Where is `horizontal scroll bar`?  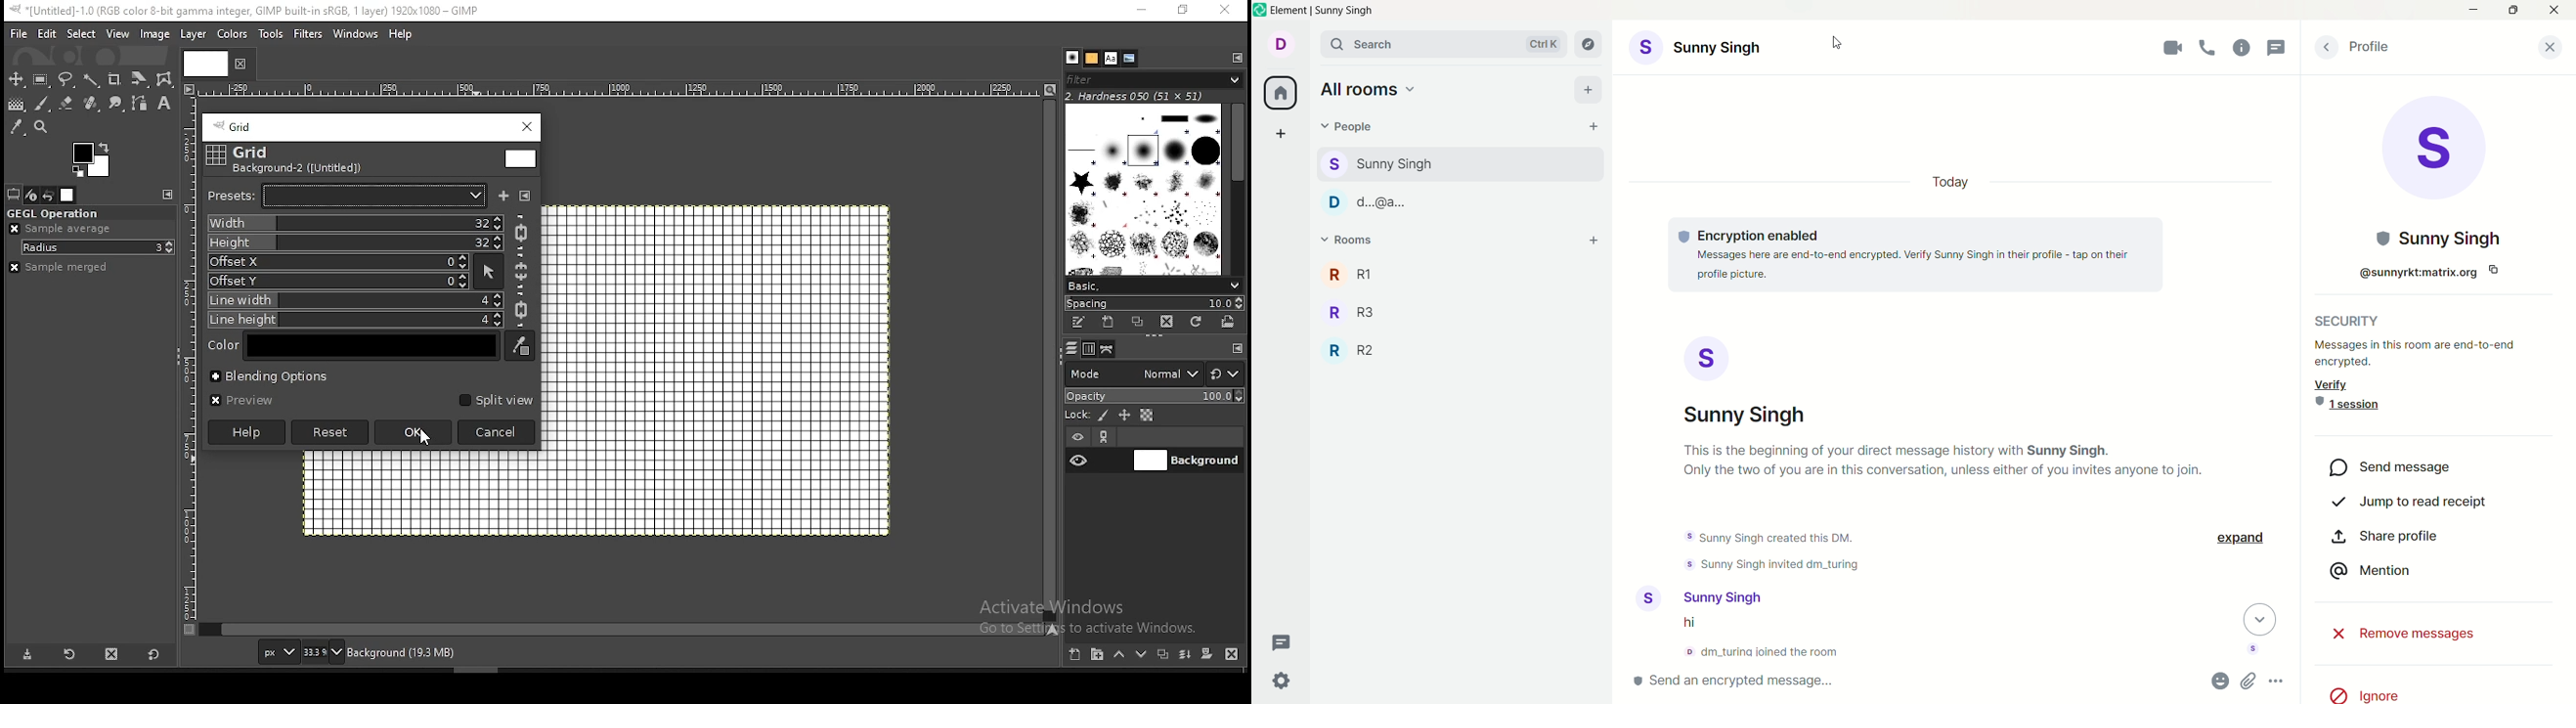 horizontal scroll bar is located at coordinates (1051, 359).